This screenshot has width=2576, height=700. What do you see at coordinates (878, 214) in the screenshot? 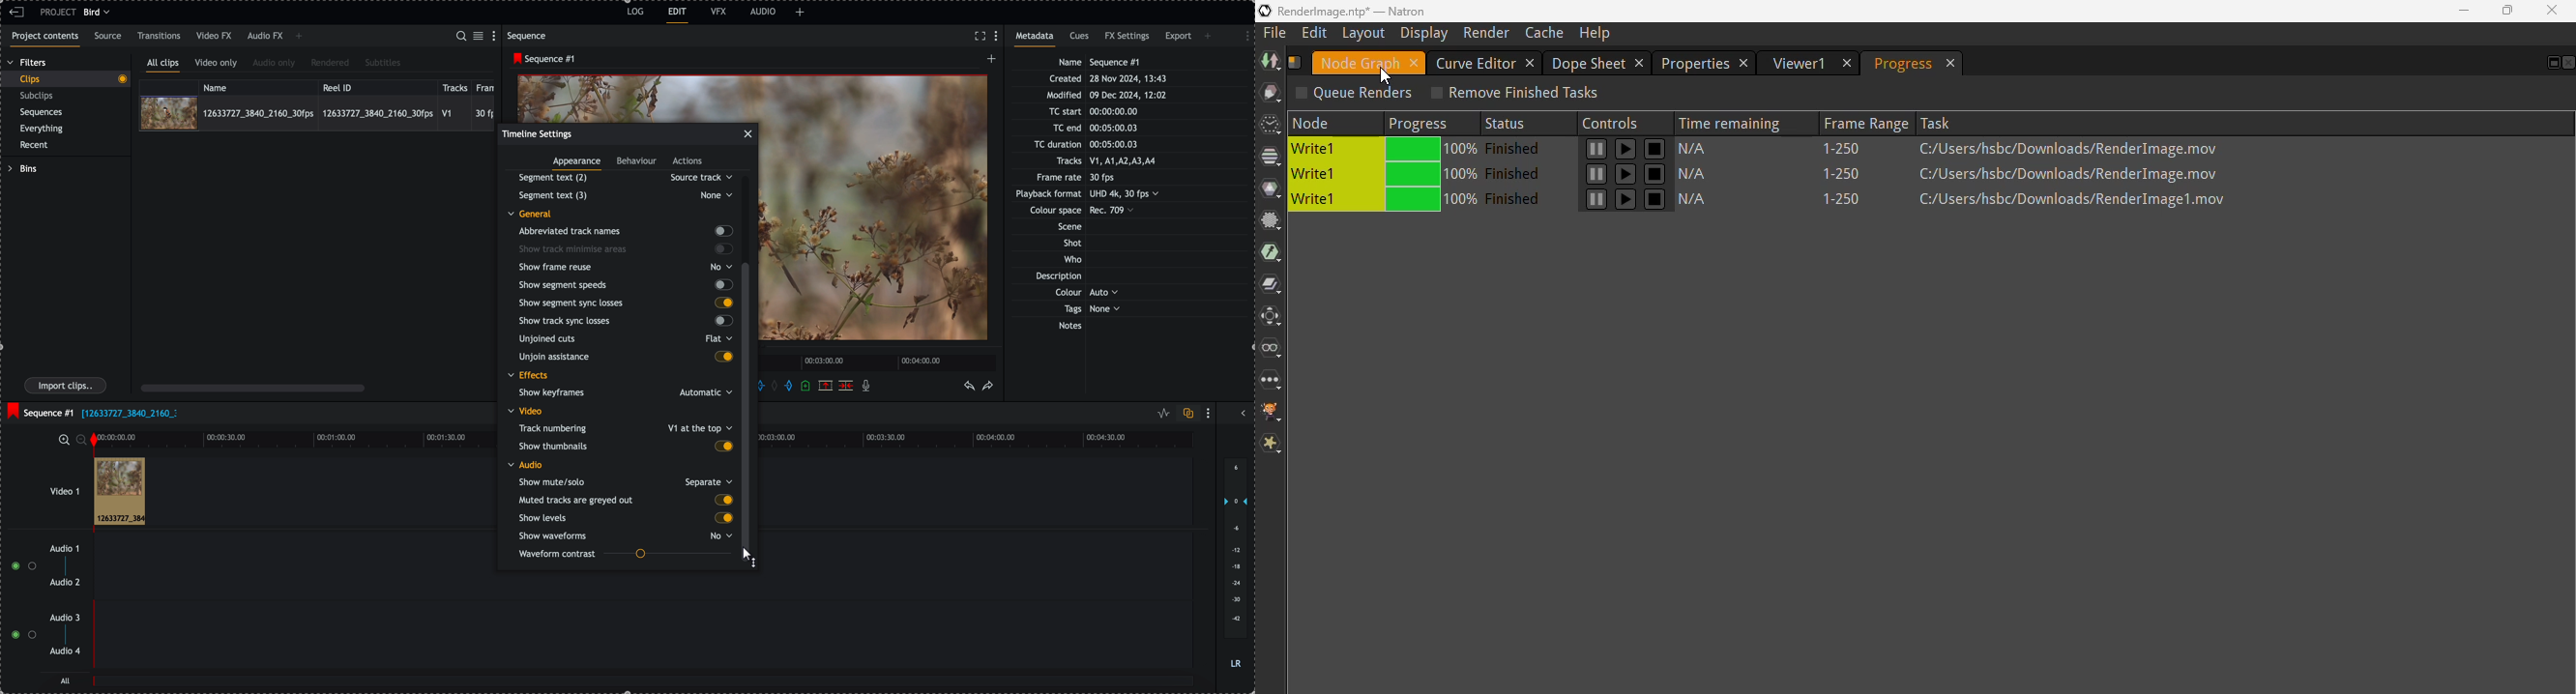
I see `picture` at bounding box center [878, 214].